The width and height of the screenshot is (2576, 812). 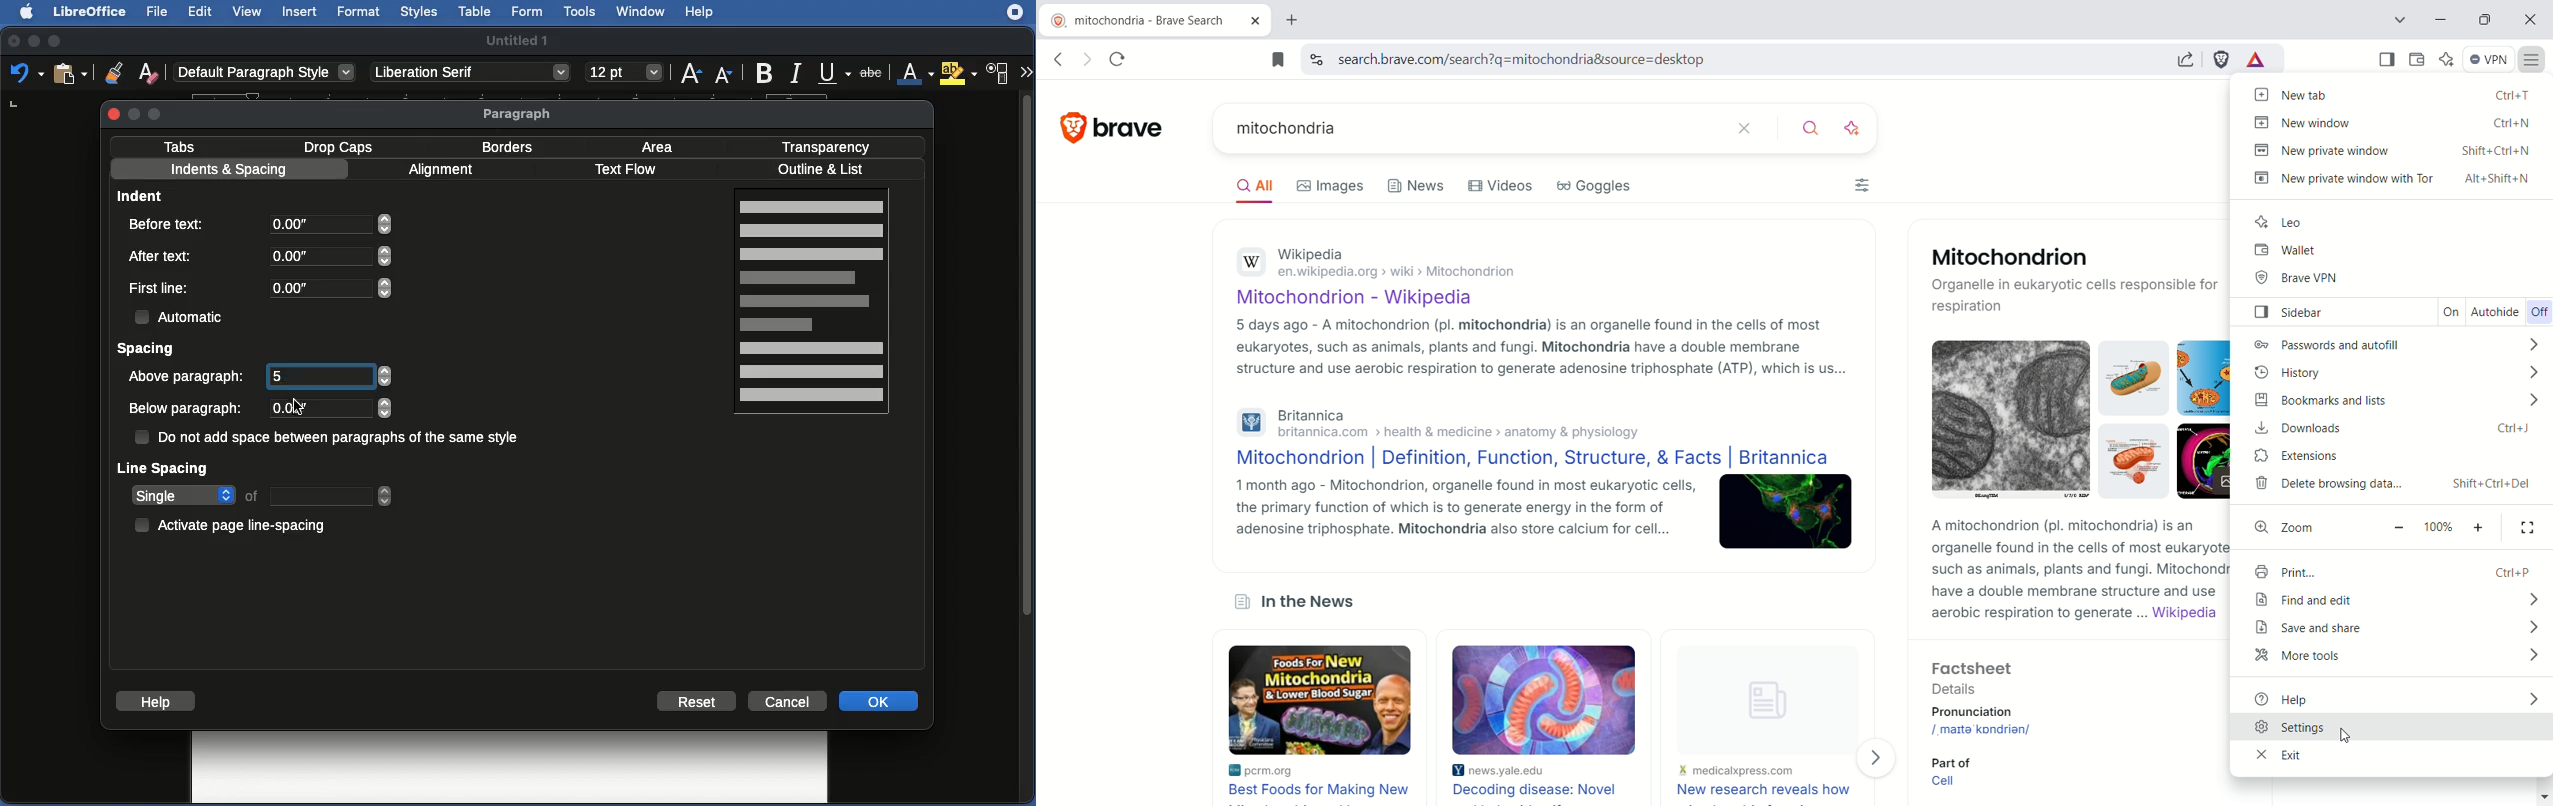 I want to click on minimize, so click(x=2438, y=22).